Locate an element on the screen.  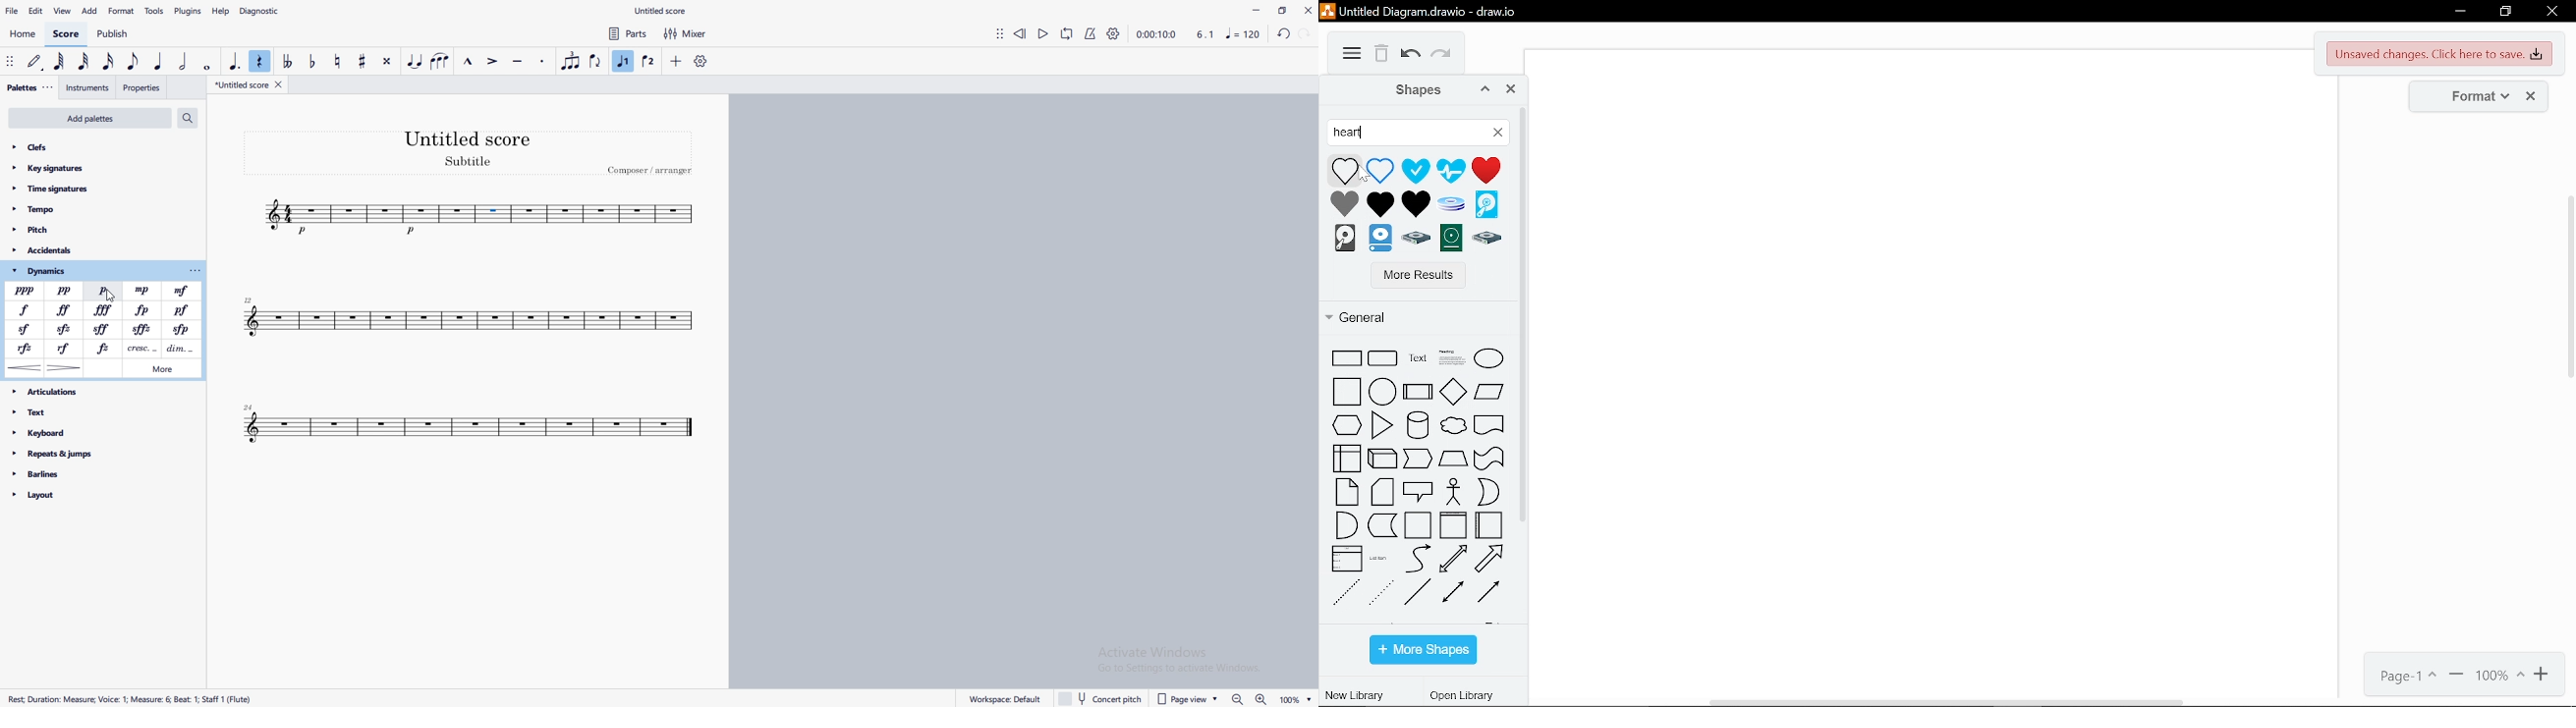
loop playback is located at coordinates (1066, 33).